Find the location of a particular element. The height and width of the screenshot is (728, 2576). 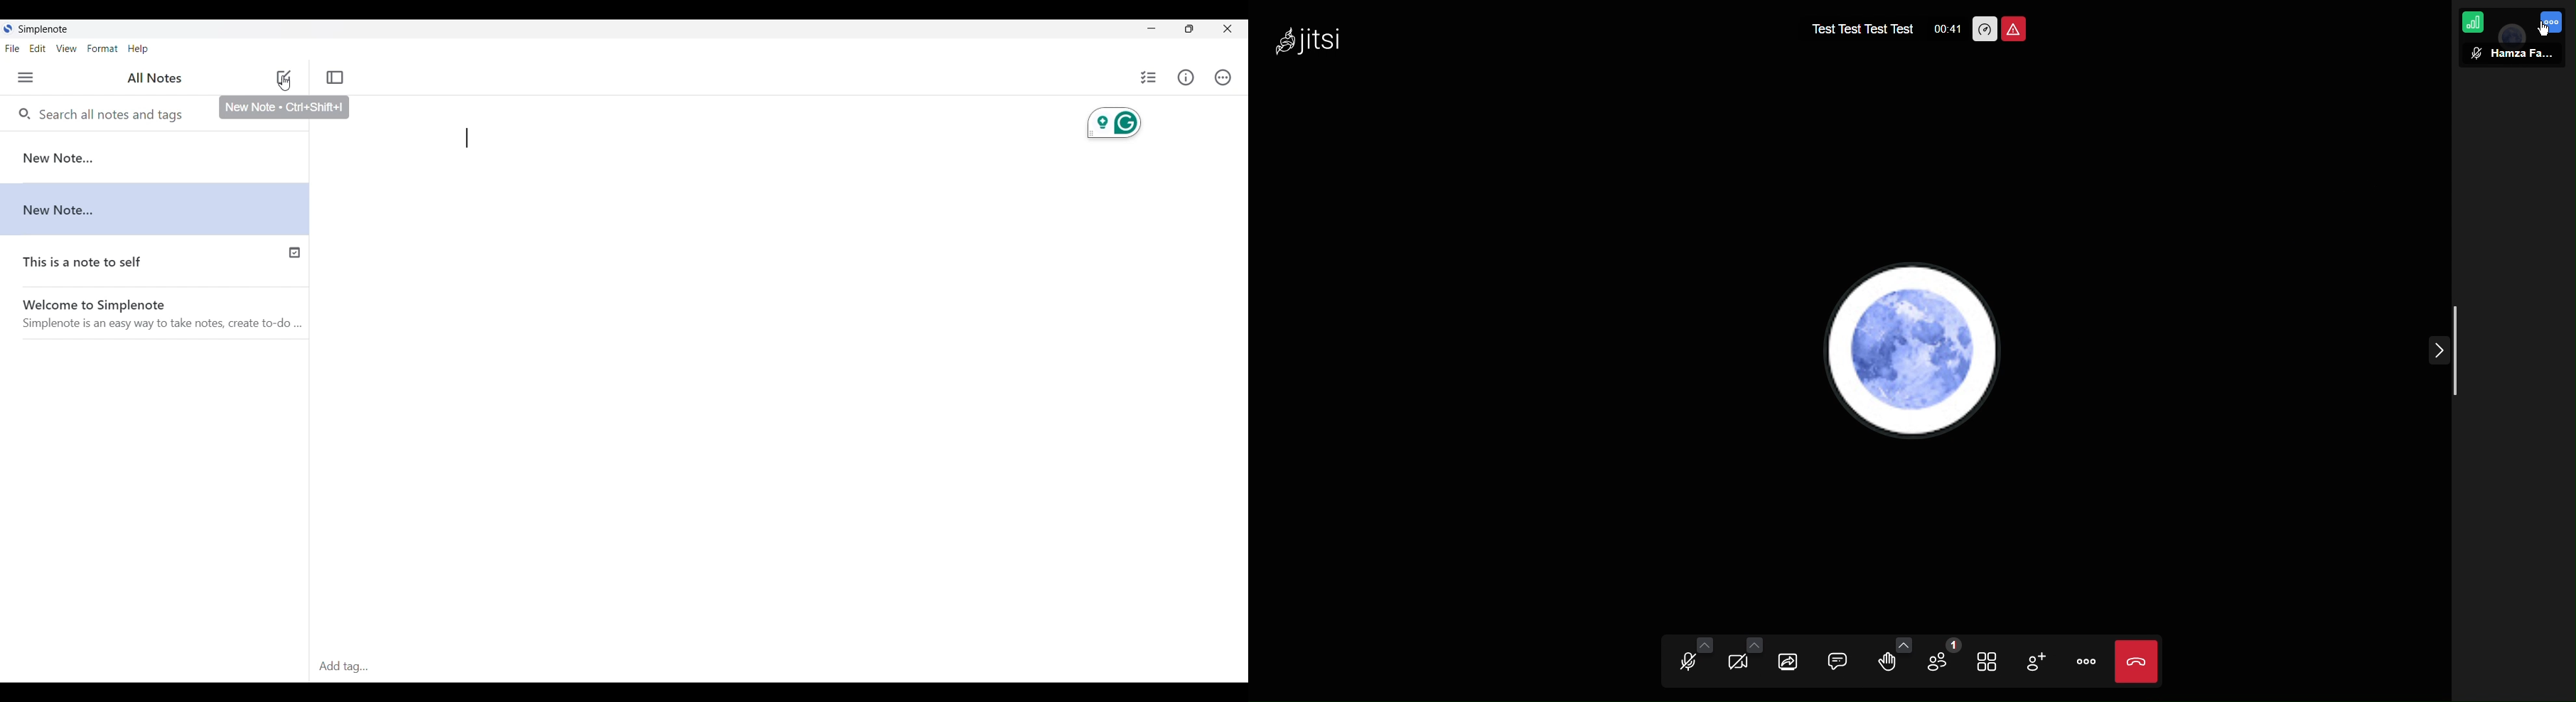

New Note +Ctrl +Shift +I  is located at coordinates (287, 107).